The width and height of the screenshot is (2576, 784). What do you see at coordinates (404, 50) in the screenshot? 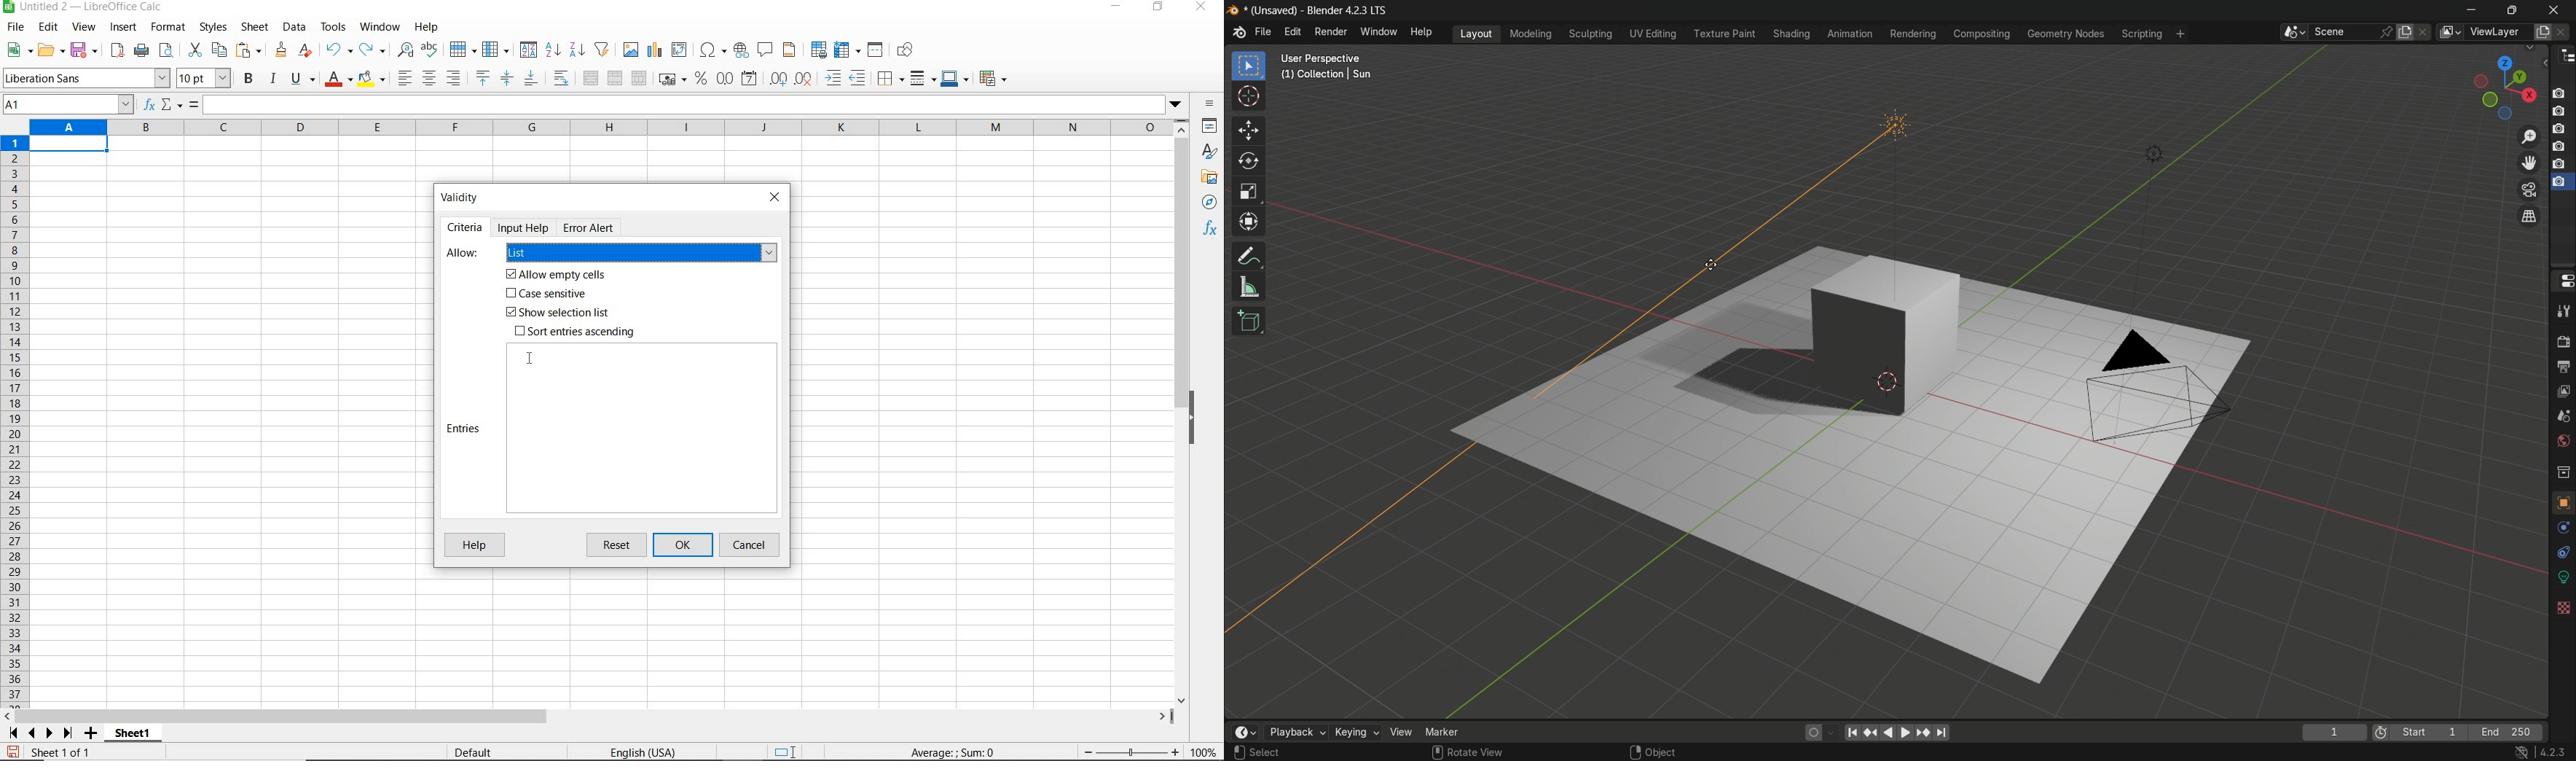
I see `find and replace` at bounding box center [404, 50].